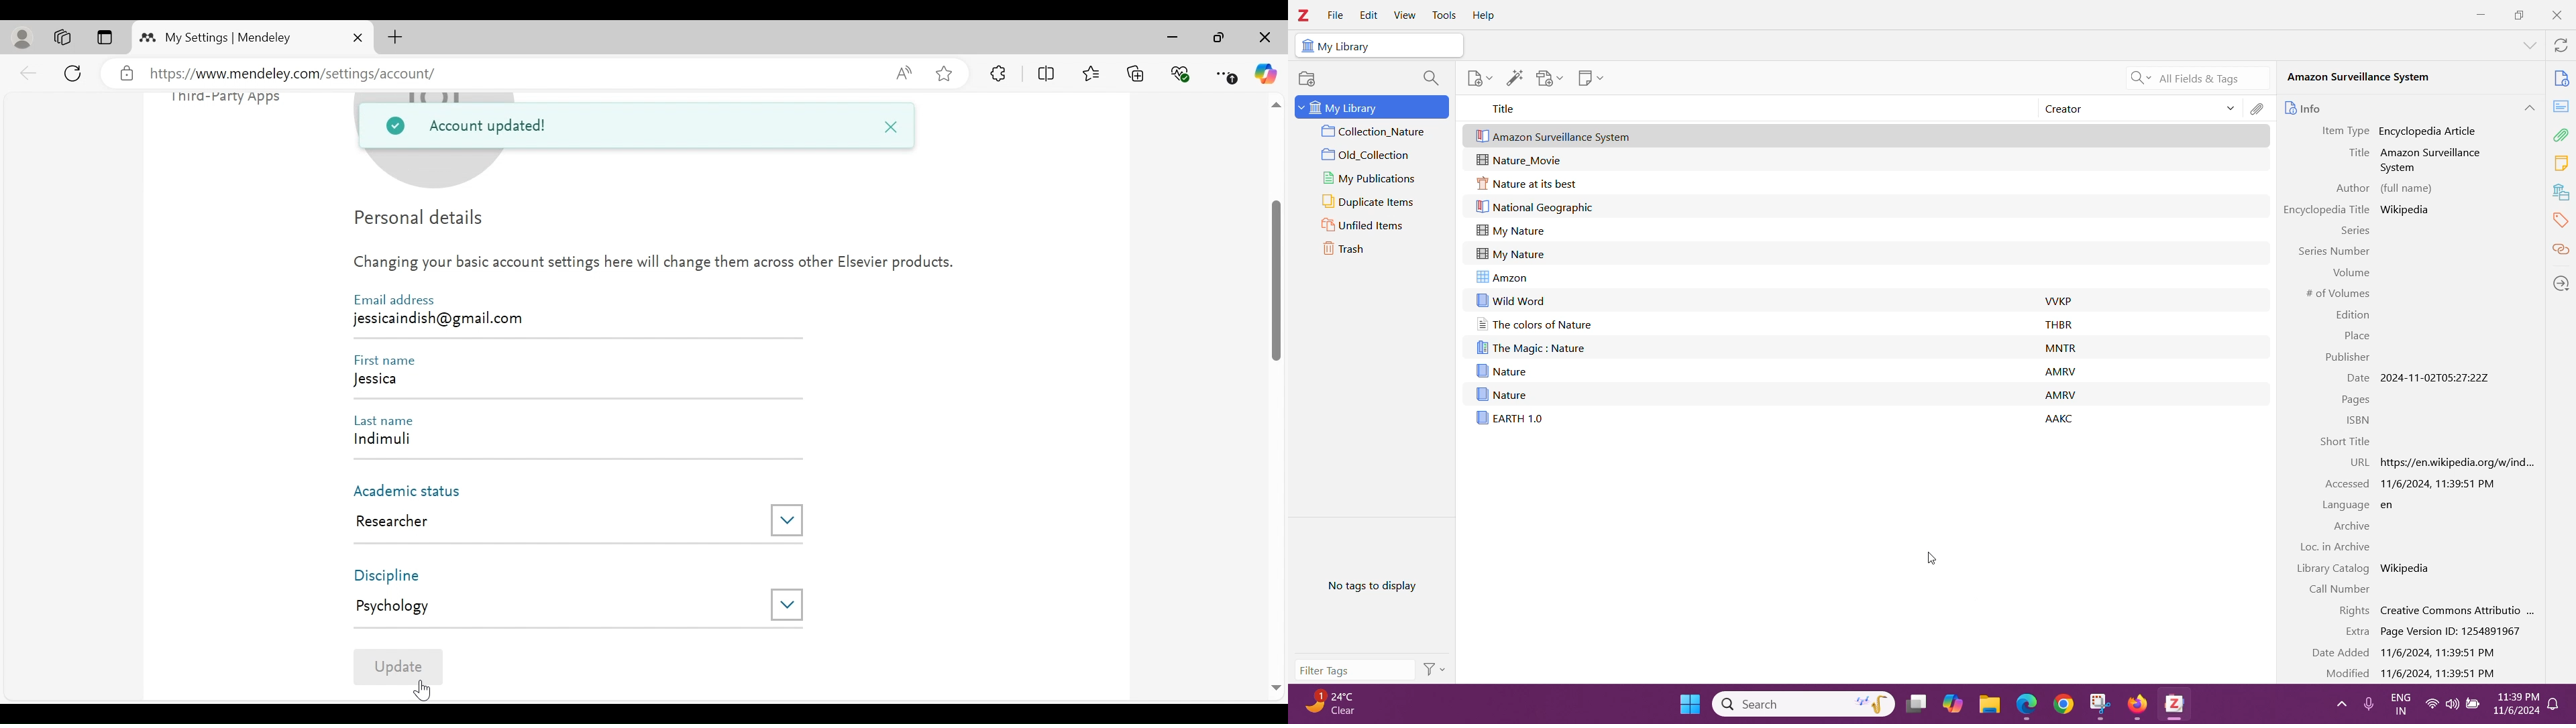  What do you see at coordinates (1136, 72) in the screenshot?
I see `Collections` at bounding box center [1136, 72].